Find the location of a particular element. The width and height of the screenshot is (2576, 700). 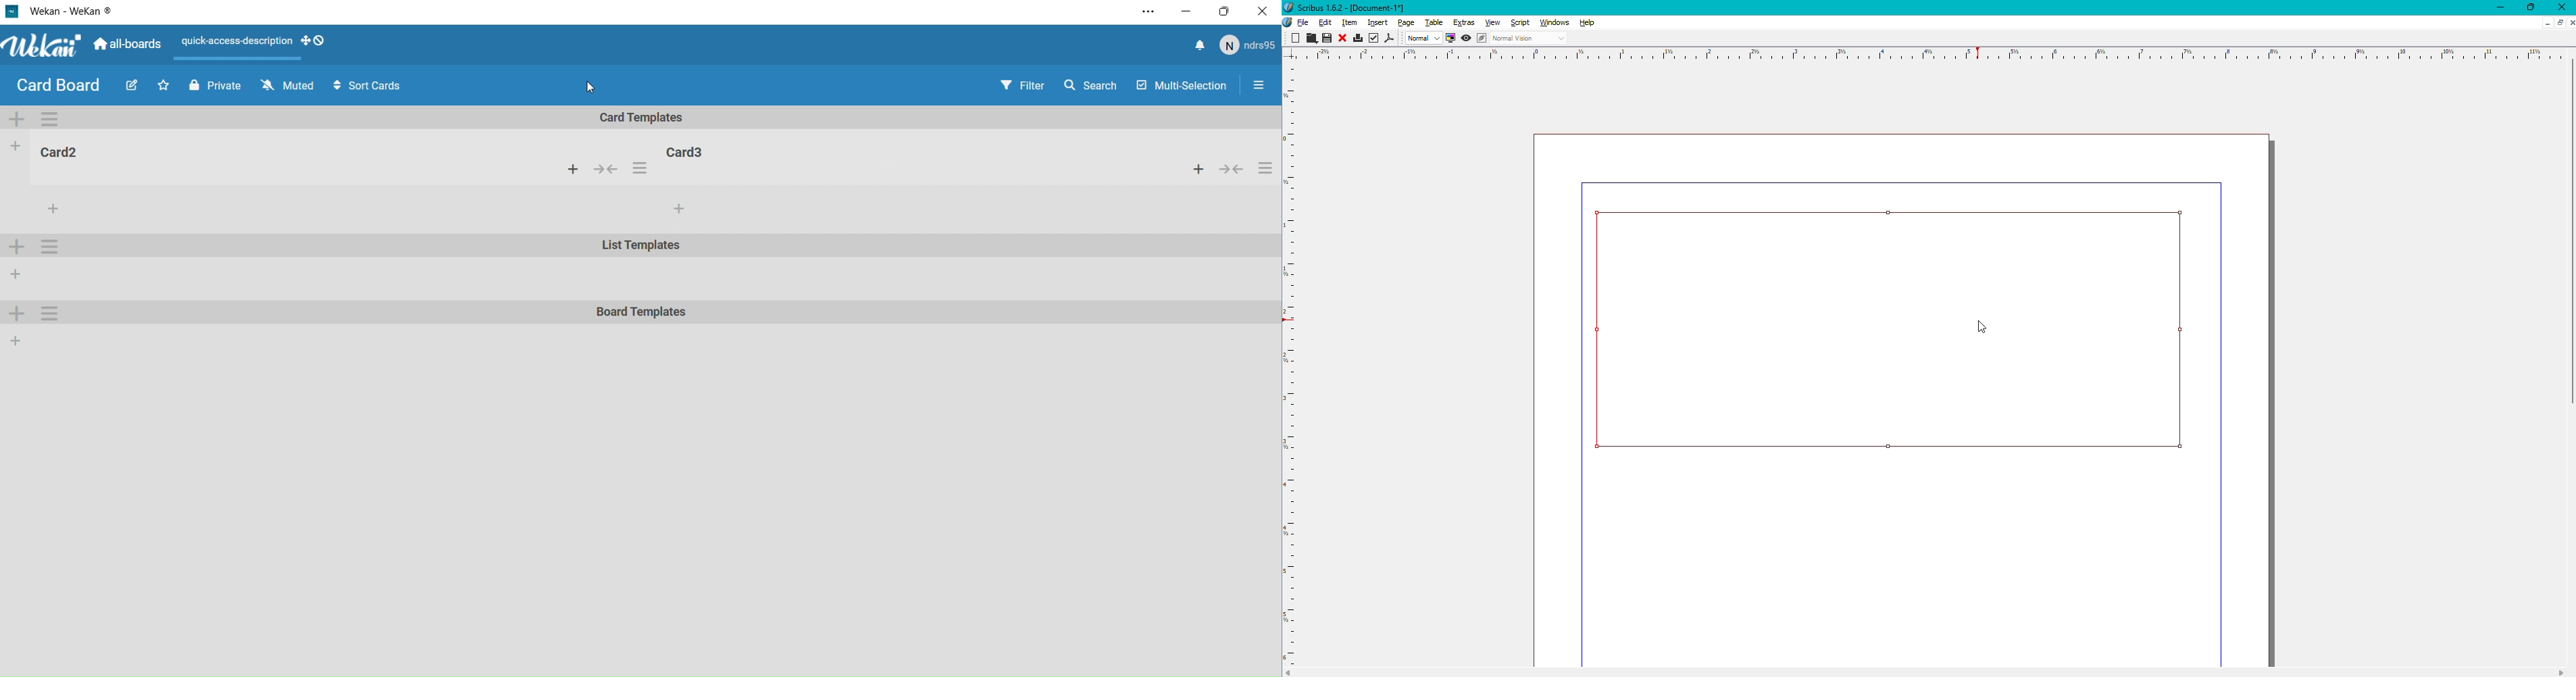

Settings and more is located at coordinates (1146, 14).